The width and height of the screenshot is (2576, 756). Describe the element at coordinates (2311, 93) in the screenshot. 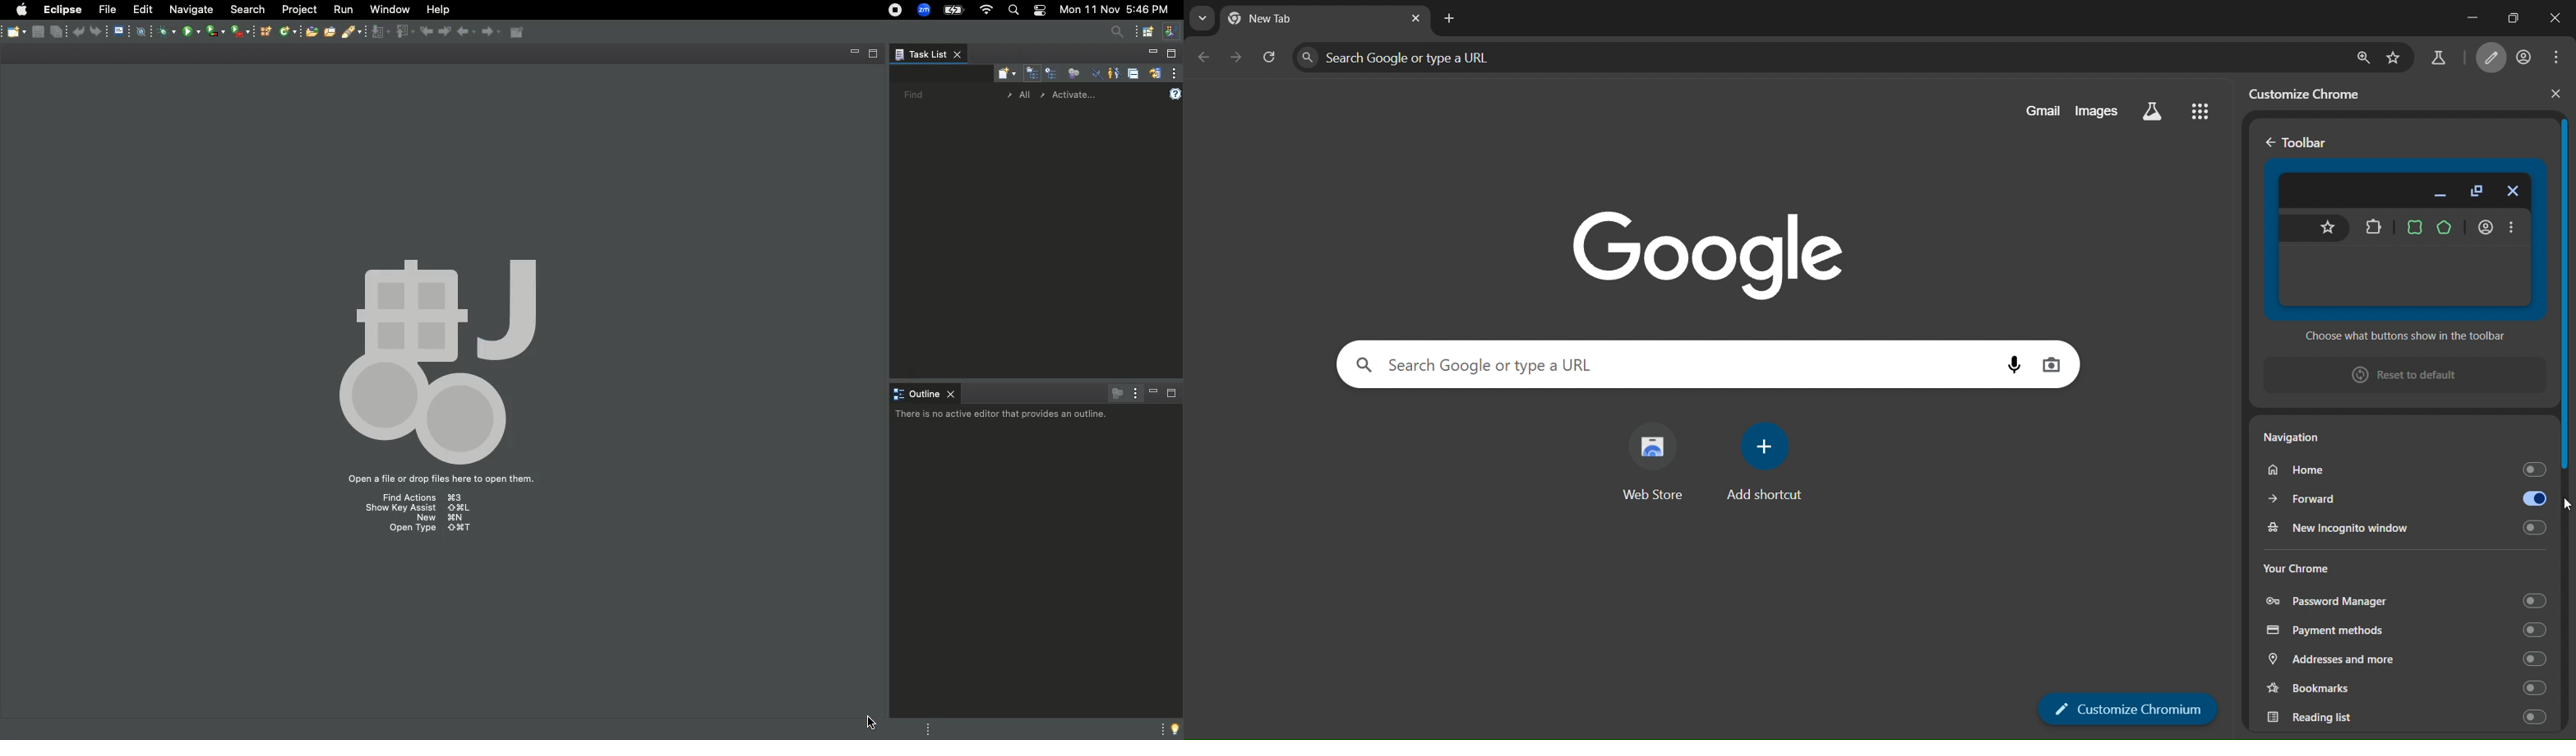

I see `customize chromium` at that location.